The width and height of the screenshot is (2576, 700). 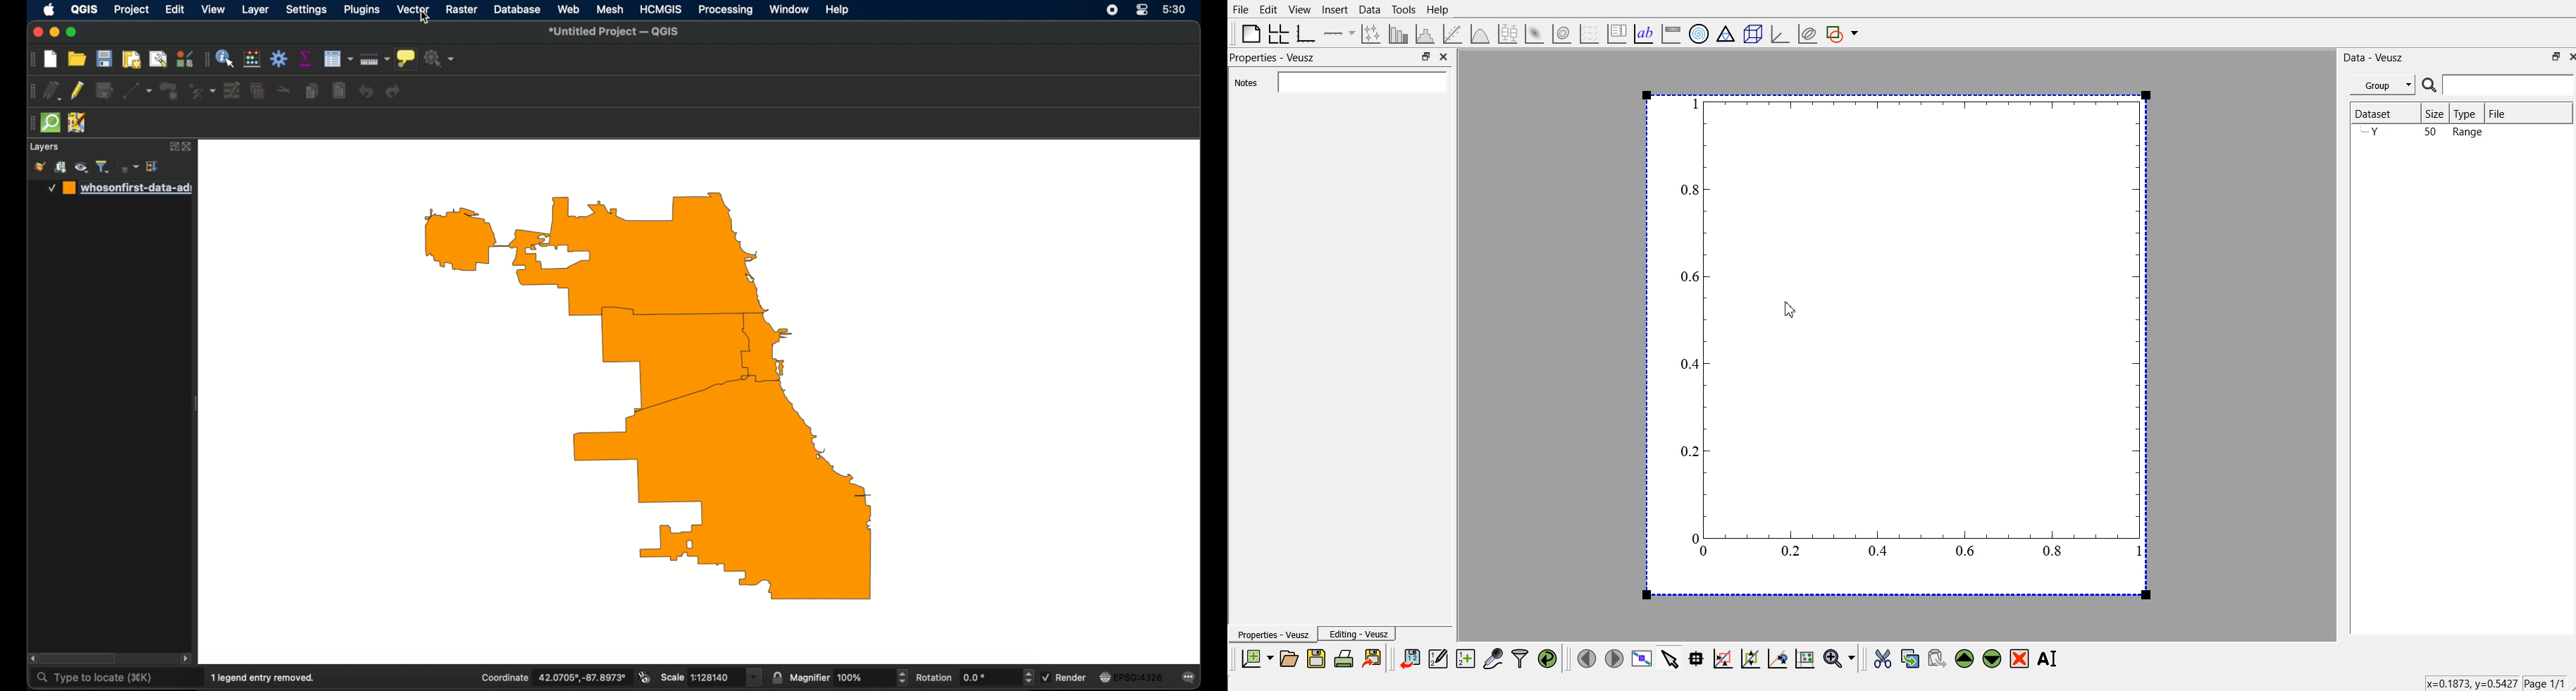 I want to click on lock scale, so click(x=777, y=678).